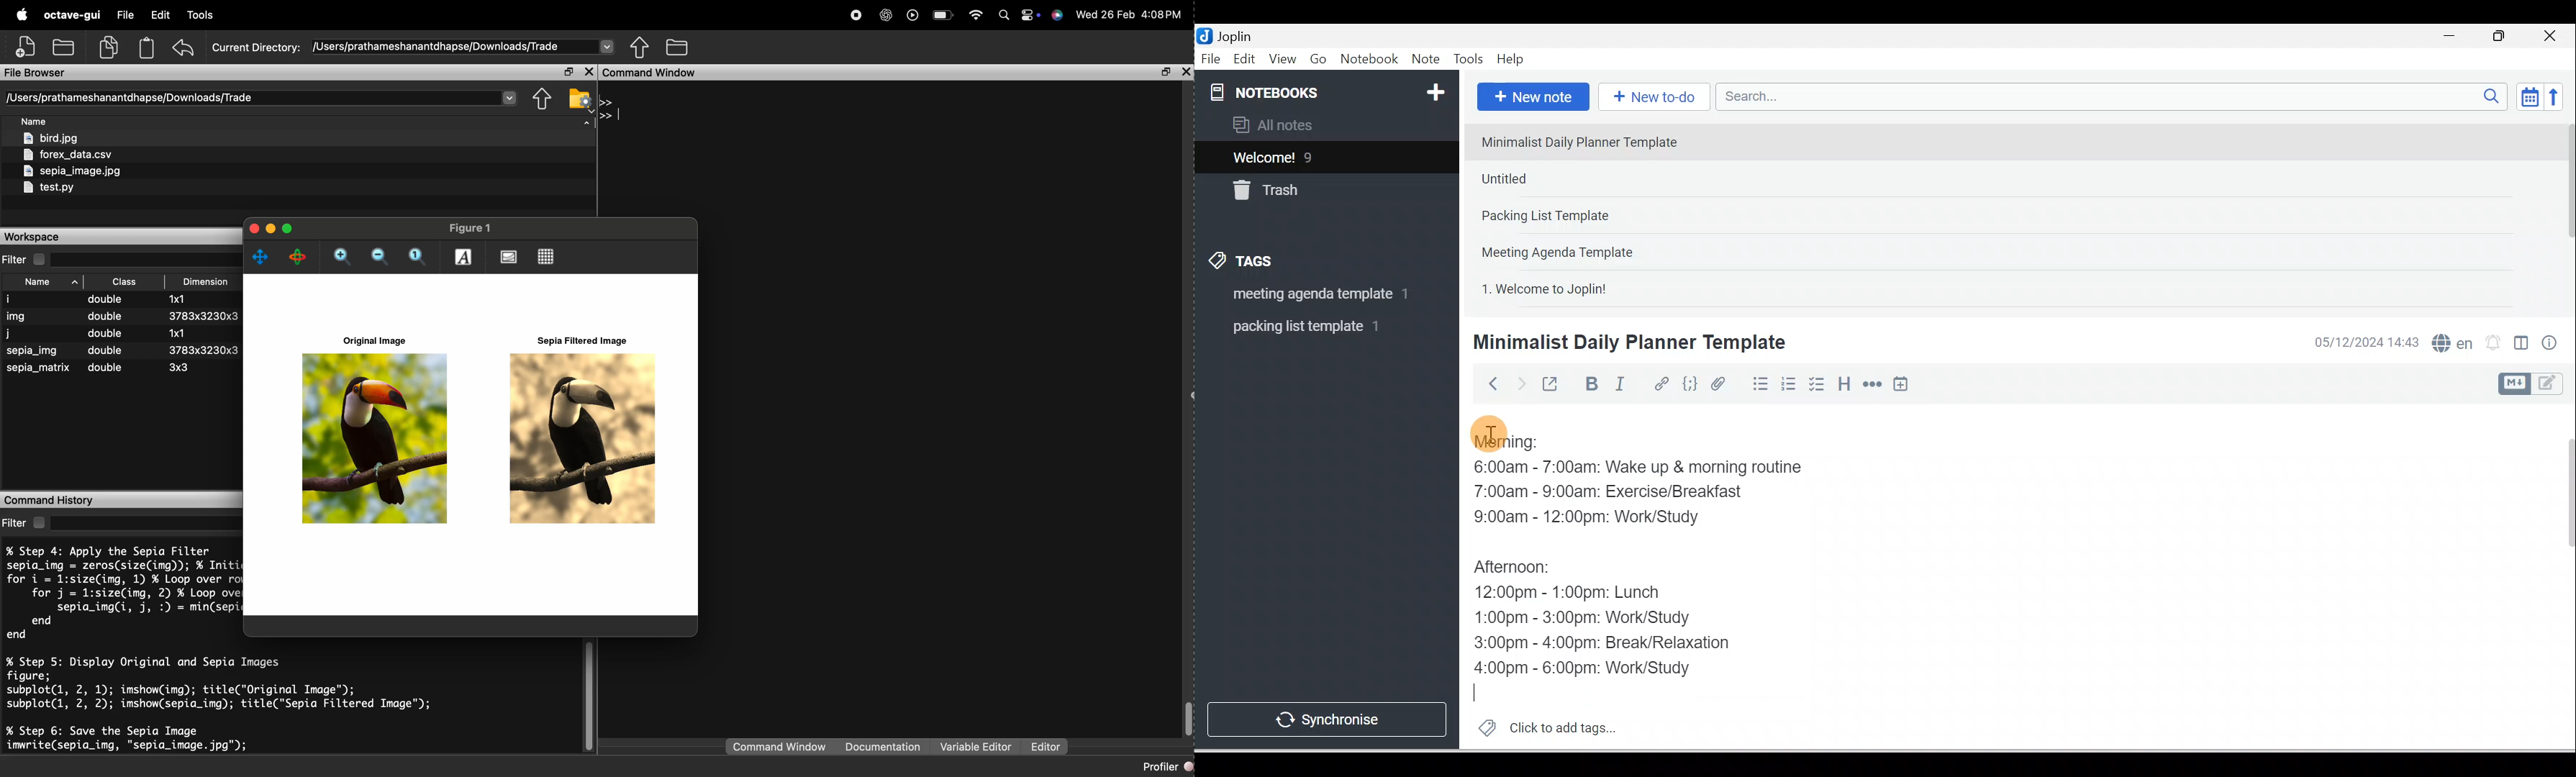 This screenshot has width=2576, height=784. Describe the element at coordinates (1489, 432) in the screenshot. I see `Cursor` at that location.